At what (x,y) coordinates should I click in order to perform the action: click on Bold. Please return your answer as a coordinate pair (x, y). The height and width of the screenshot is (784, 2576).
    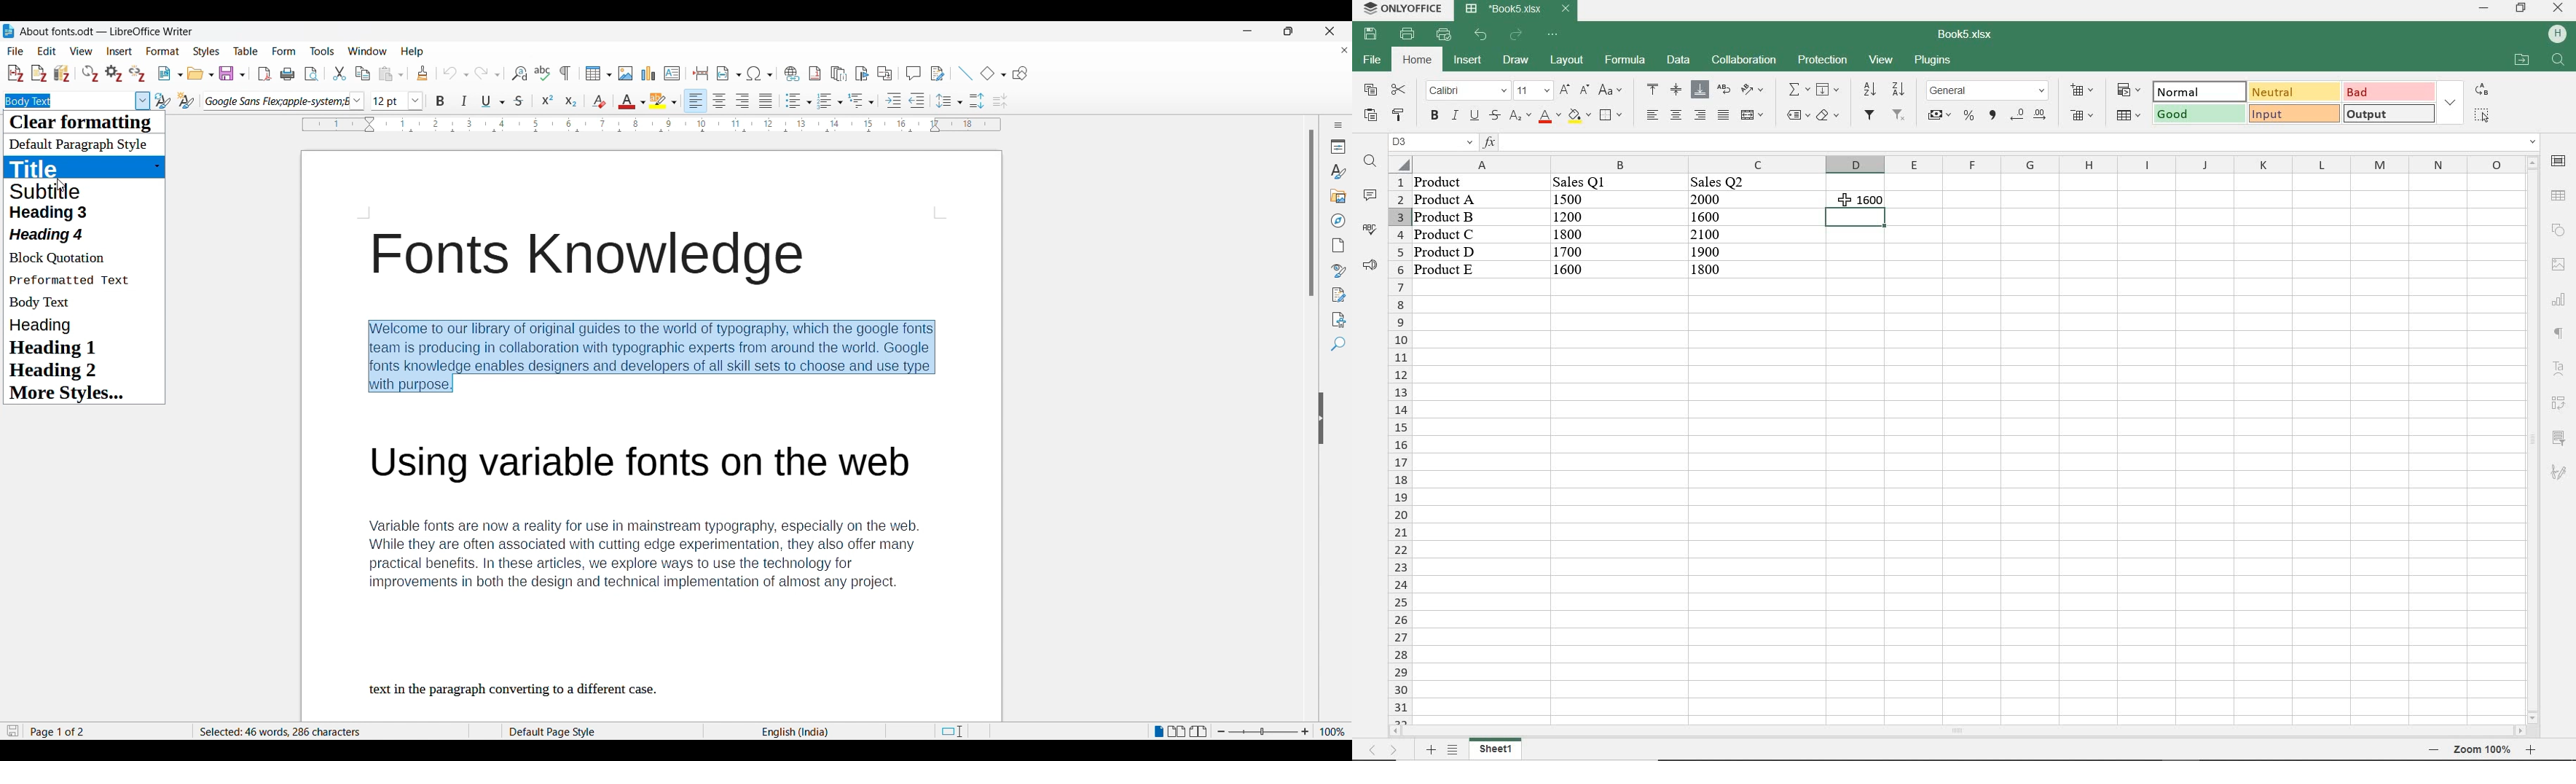
    Looking at the image, I should click on (440, 101).